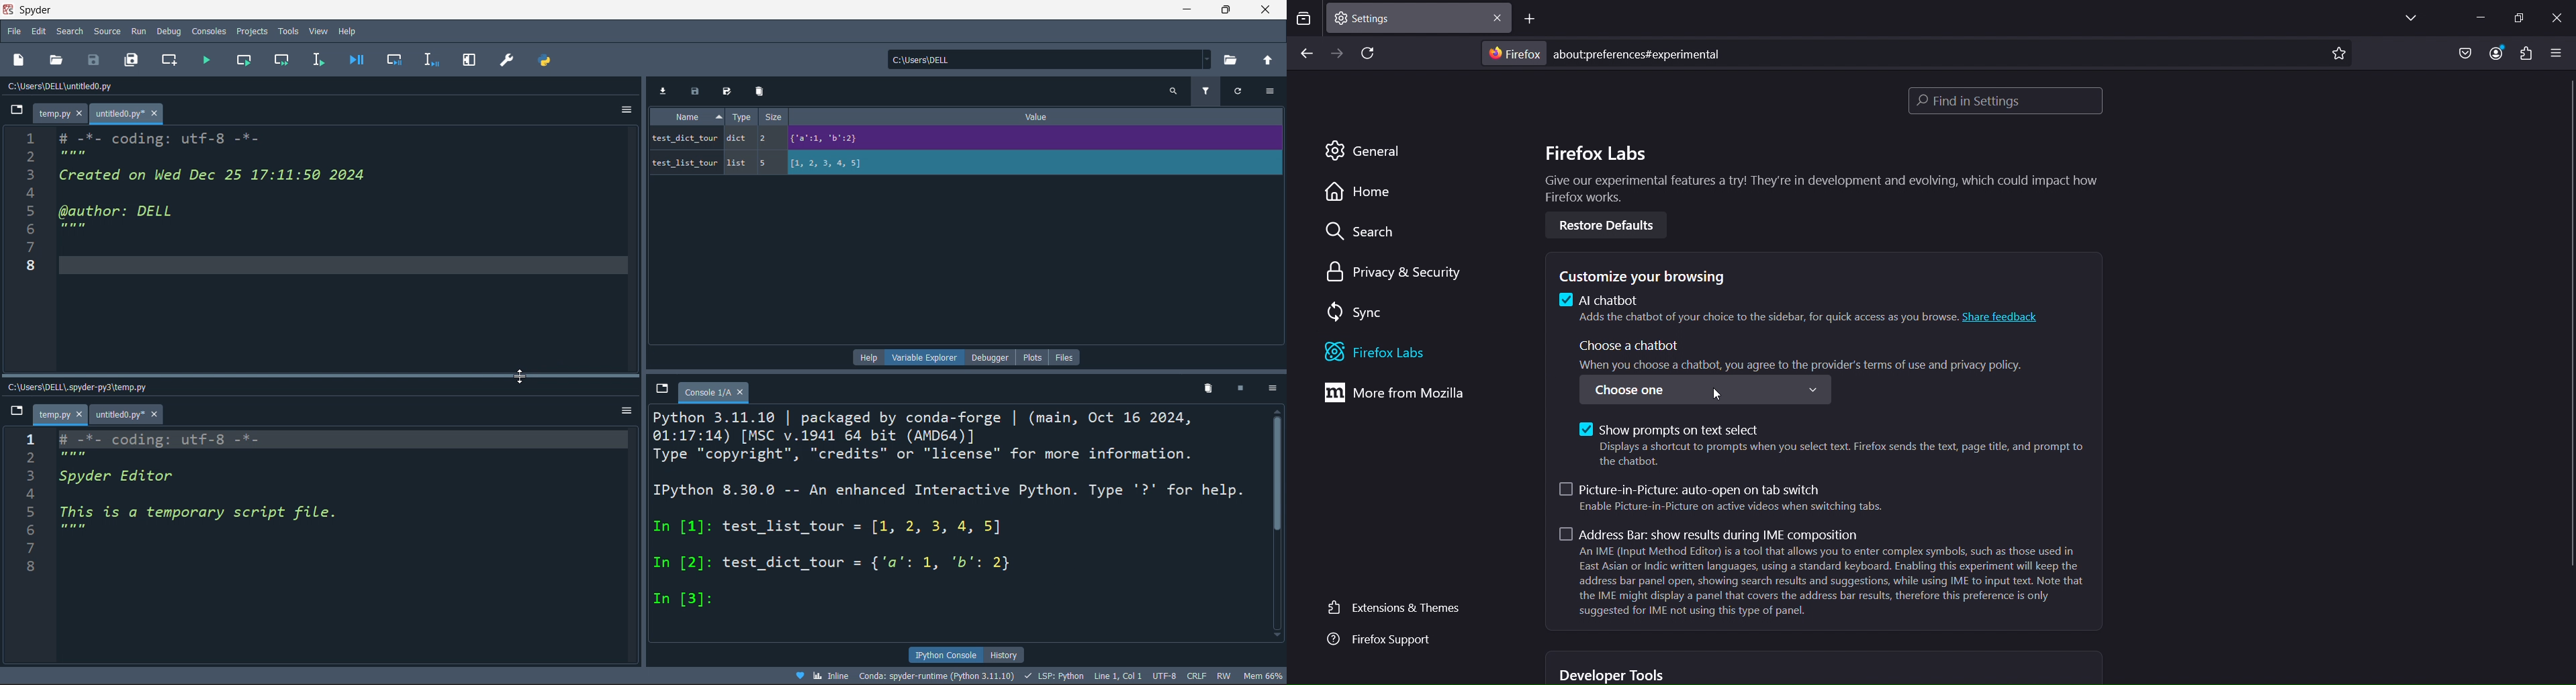 This screenshot has width=2576, height=700. Describe the element at coordinates (71, 229) in the screenshot. I see `6 '''''''` at that location.